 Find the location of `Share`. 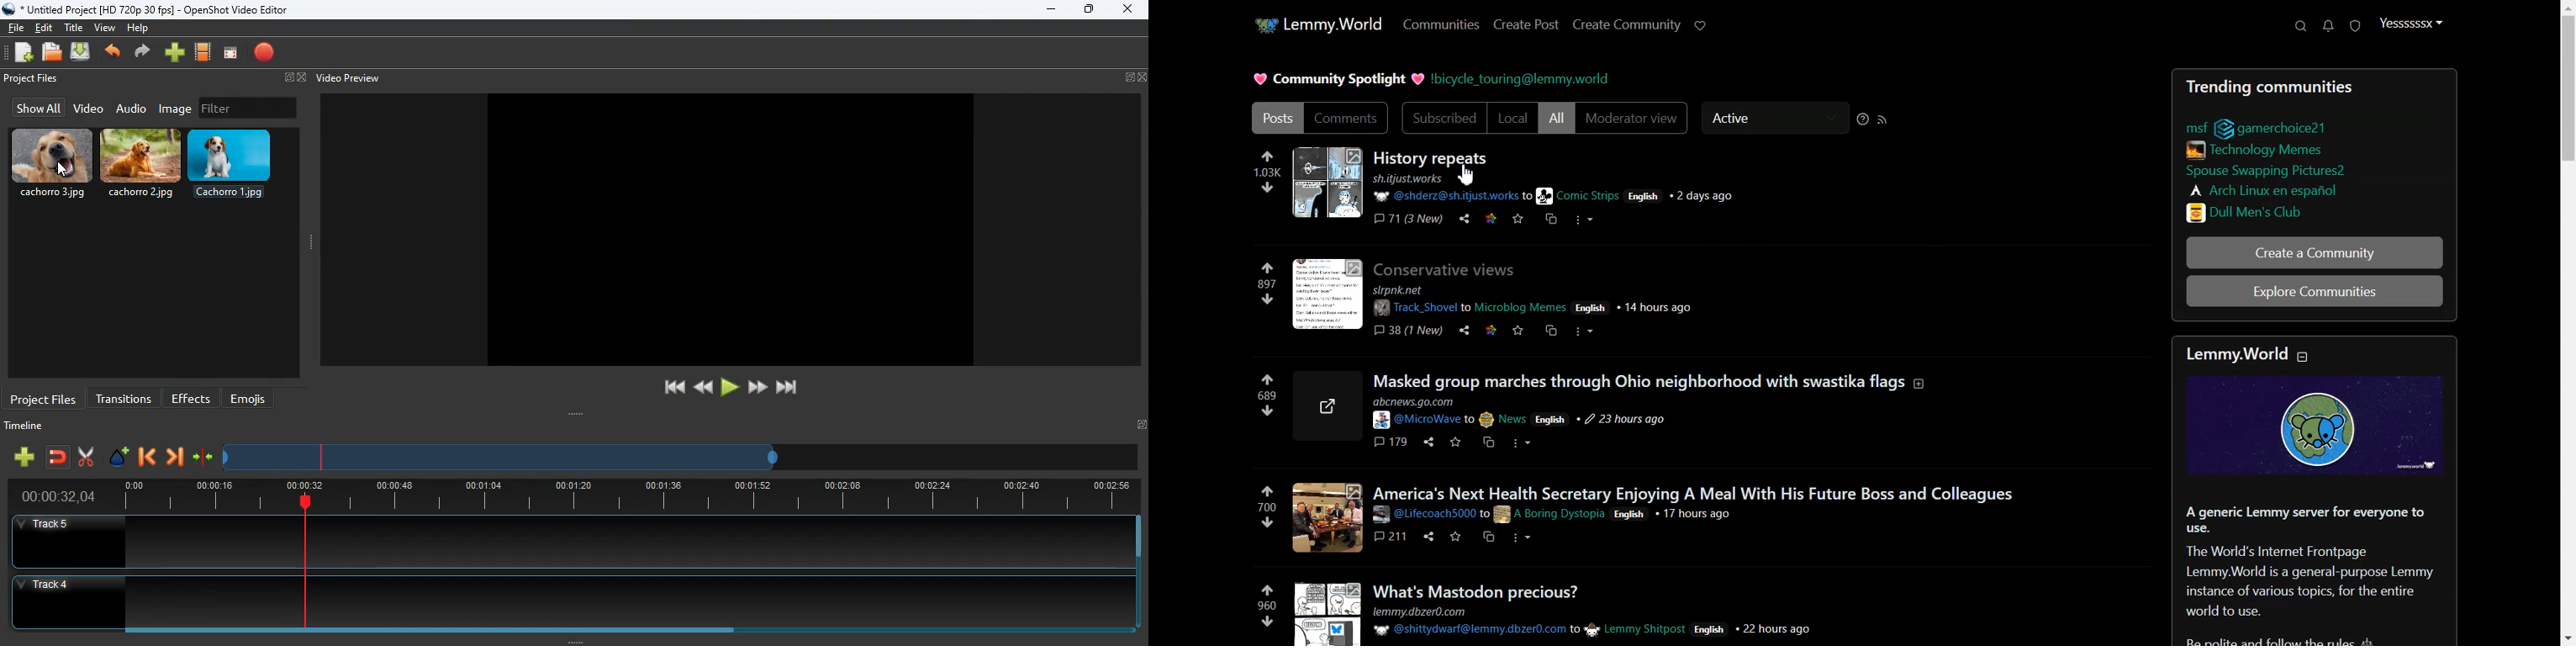

Share is located at coordinates (1431, 443).